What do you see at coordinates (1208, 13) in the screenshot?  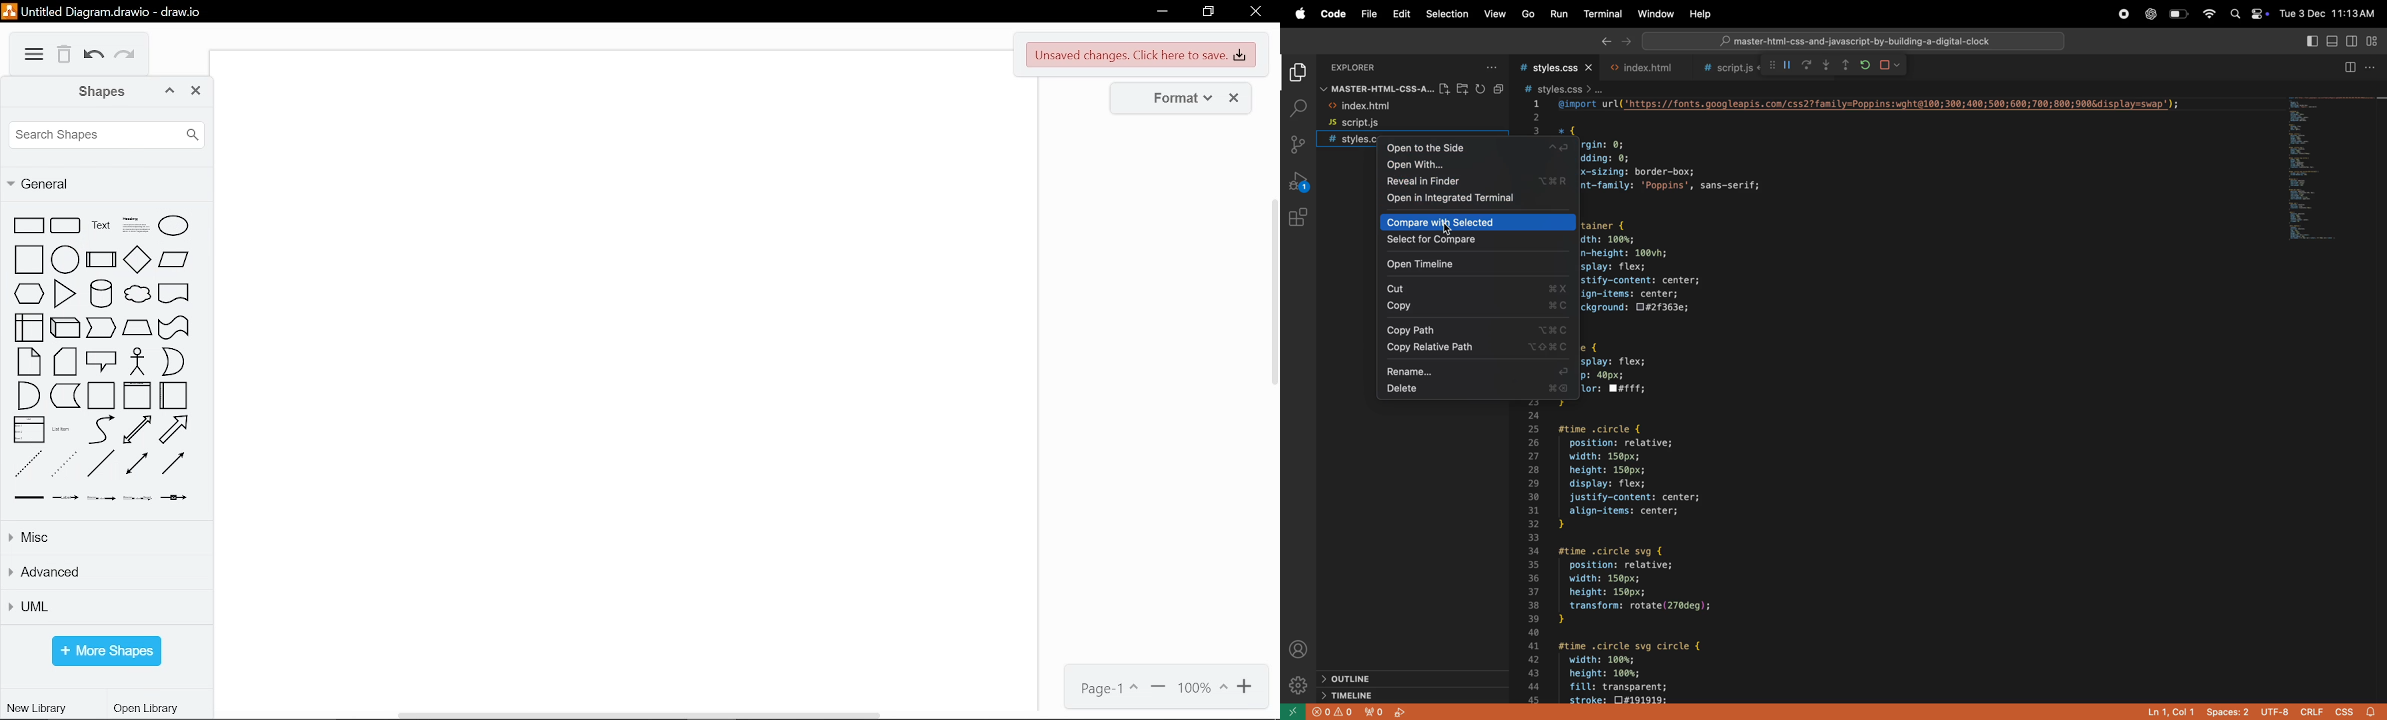 I see `restore down` at bounding box center [1208, 13].